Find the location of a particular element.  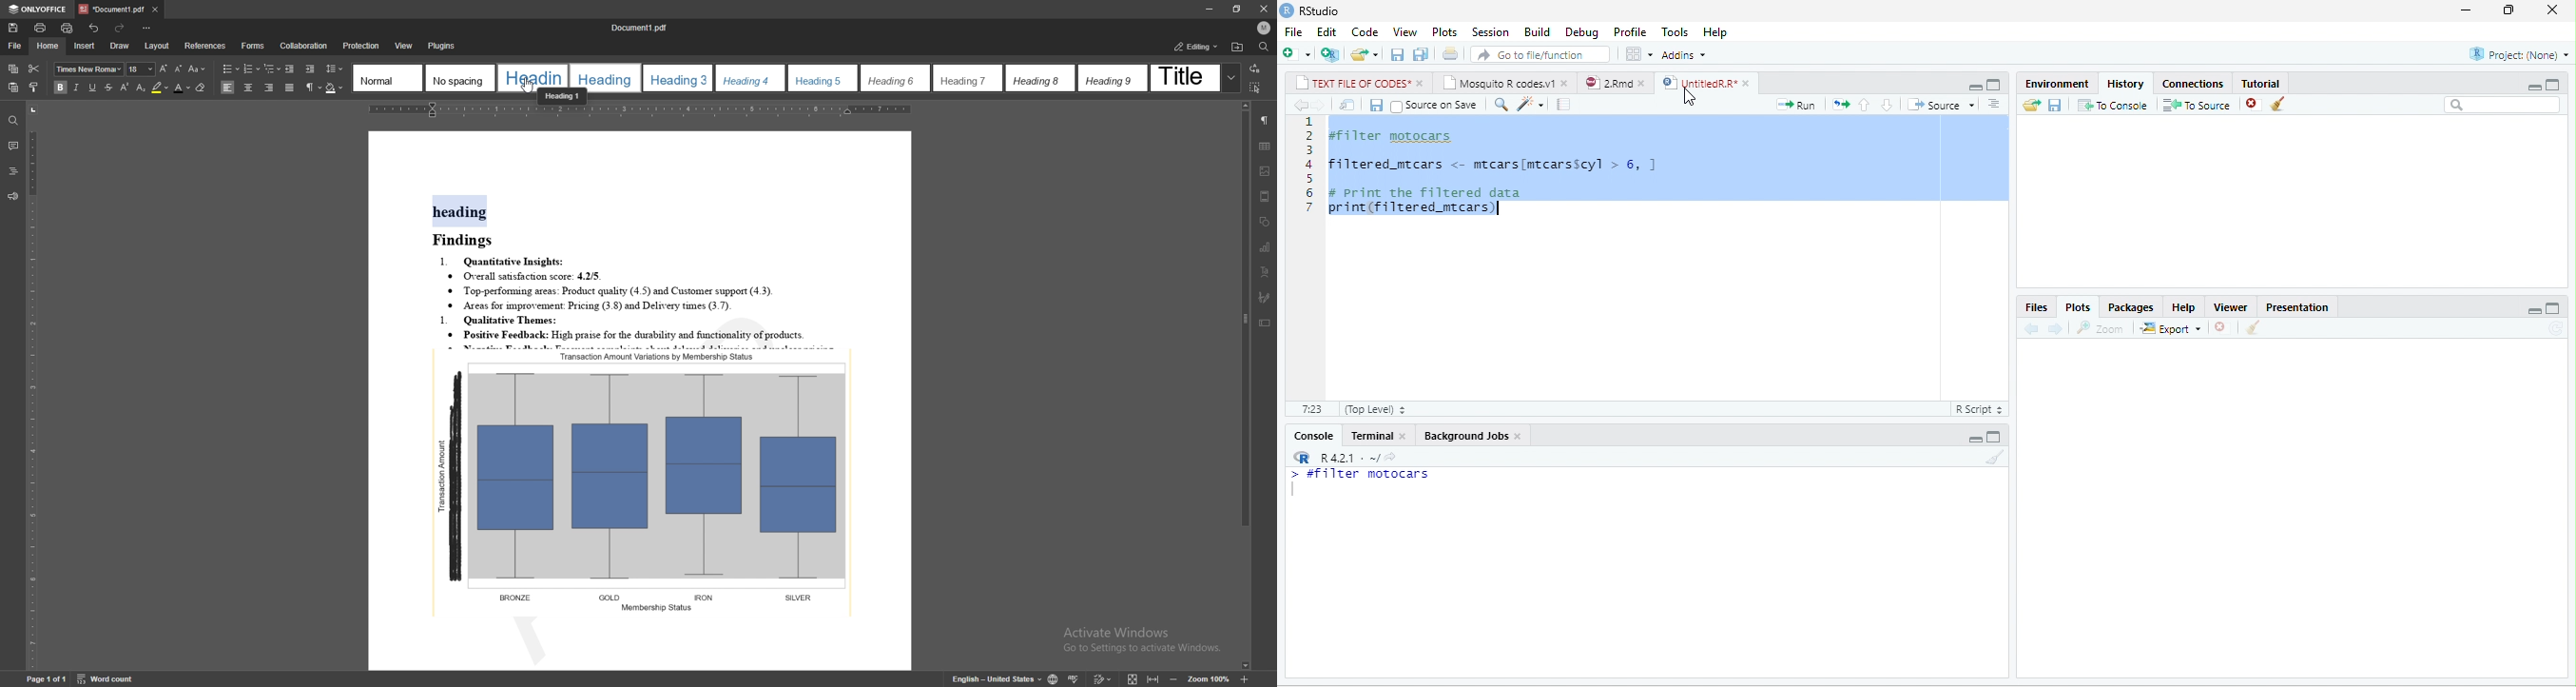

expand is located at coordinates (1231, 77).